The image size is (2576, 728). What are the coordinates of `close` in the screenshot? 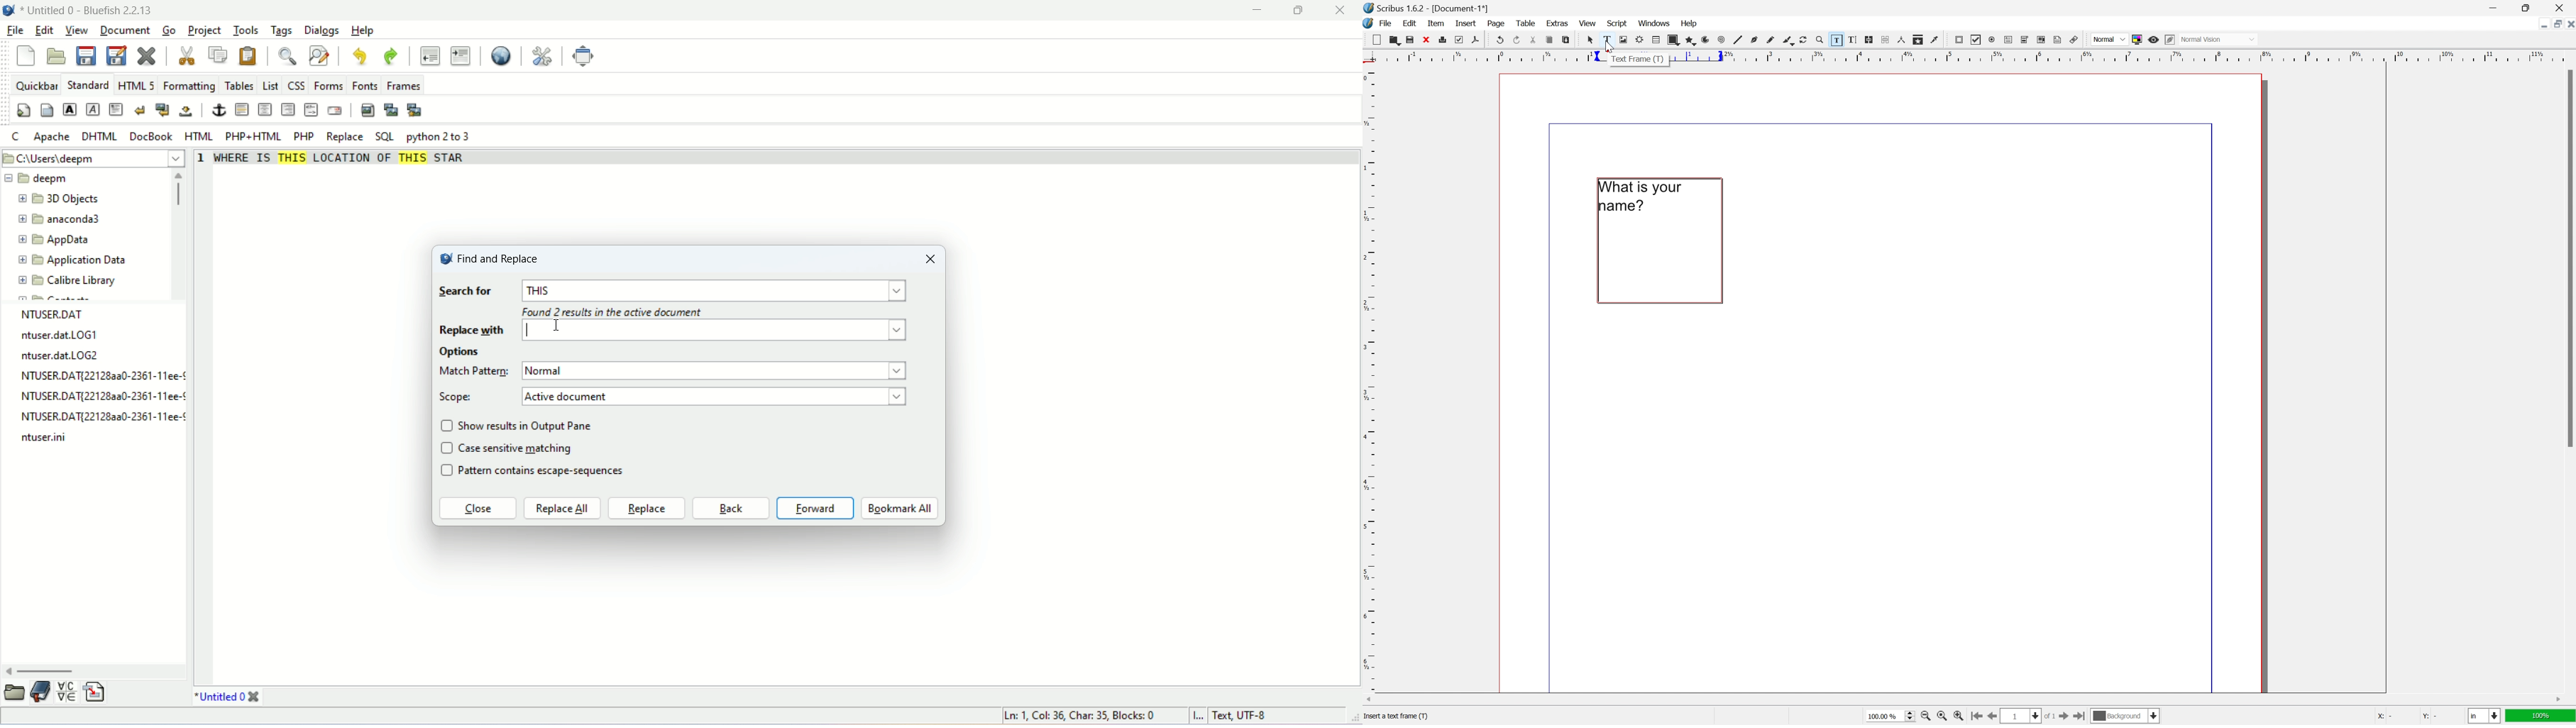 It's located at (146, 55).